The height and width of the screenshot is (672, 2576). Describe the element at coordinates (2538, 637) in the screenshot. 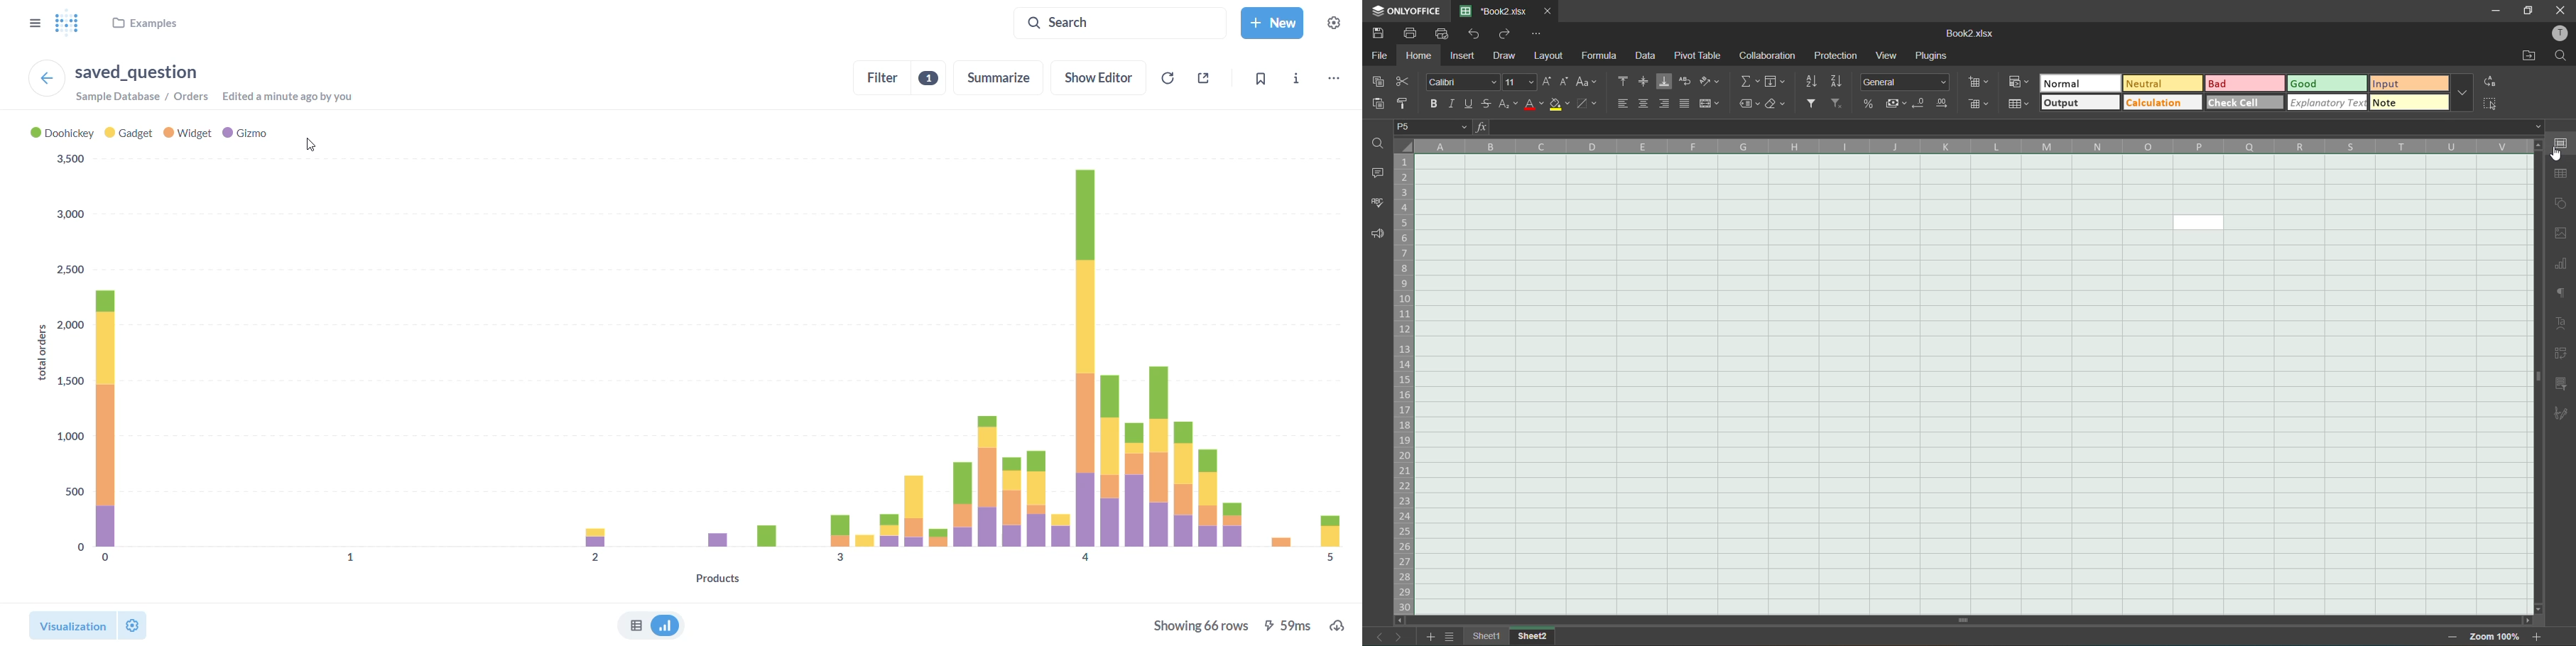

I see `zoom in` at that location.